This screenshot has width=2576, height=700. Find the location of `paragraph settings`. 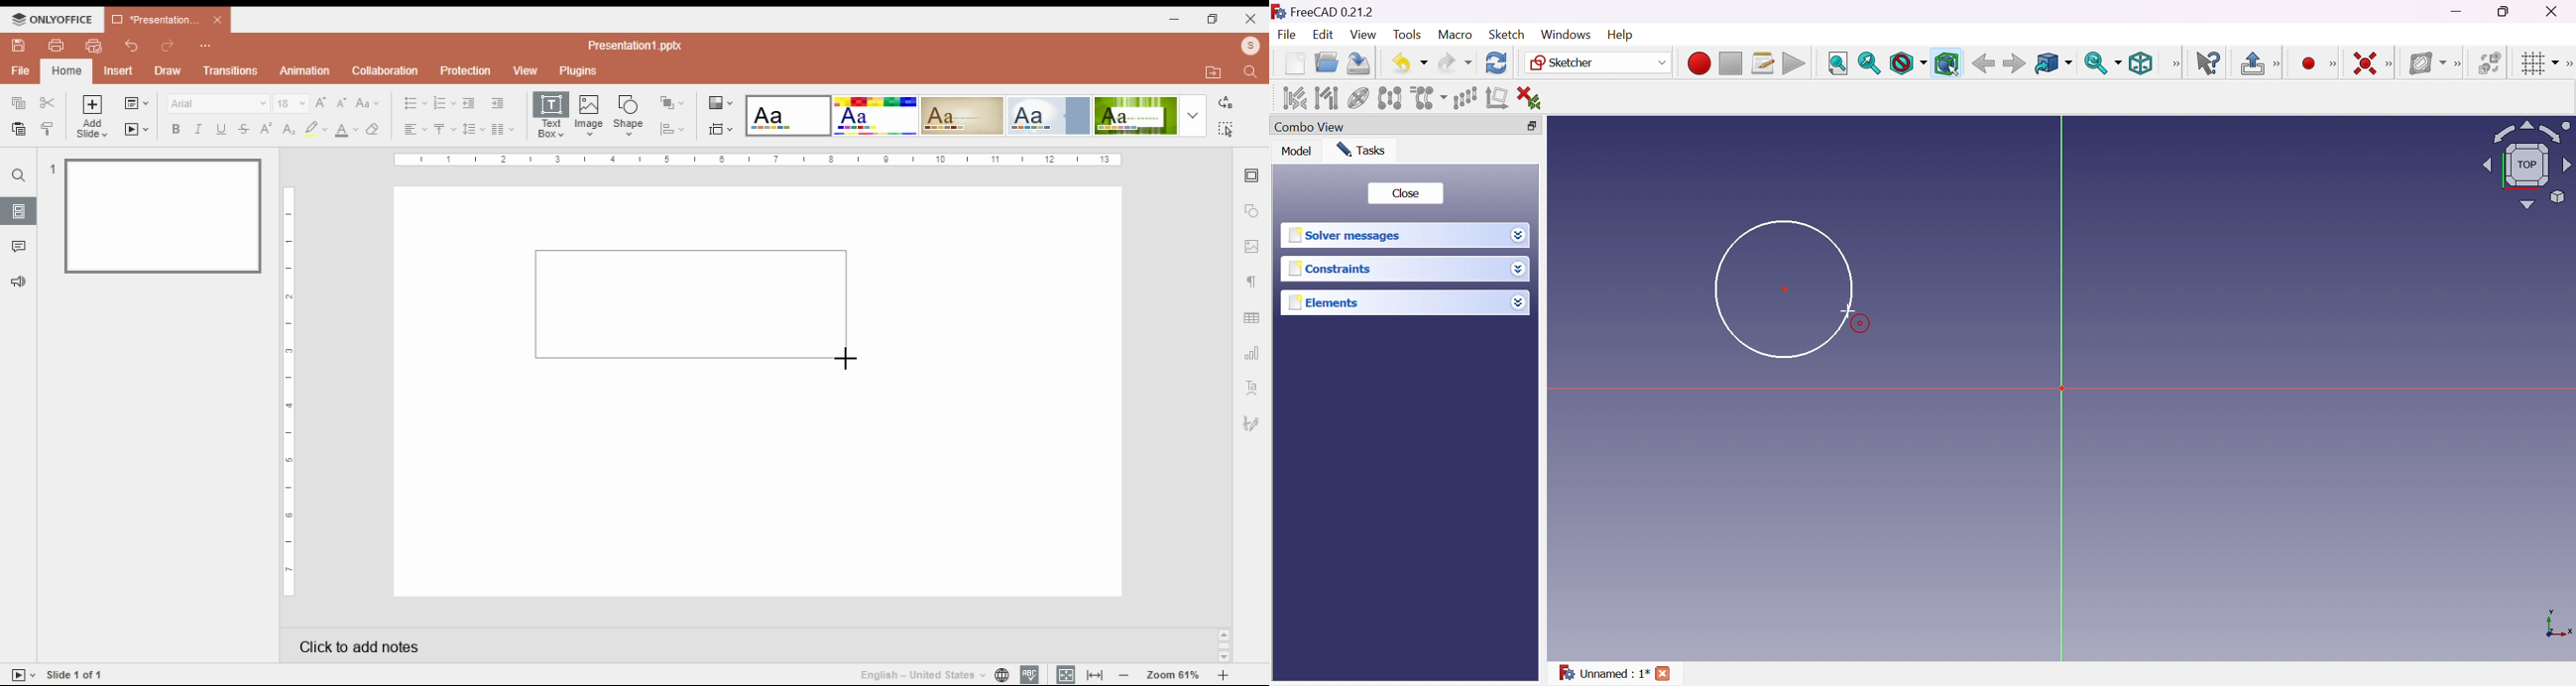

paragraph settings is located at coordinates (1250, 283).